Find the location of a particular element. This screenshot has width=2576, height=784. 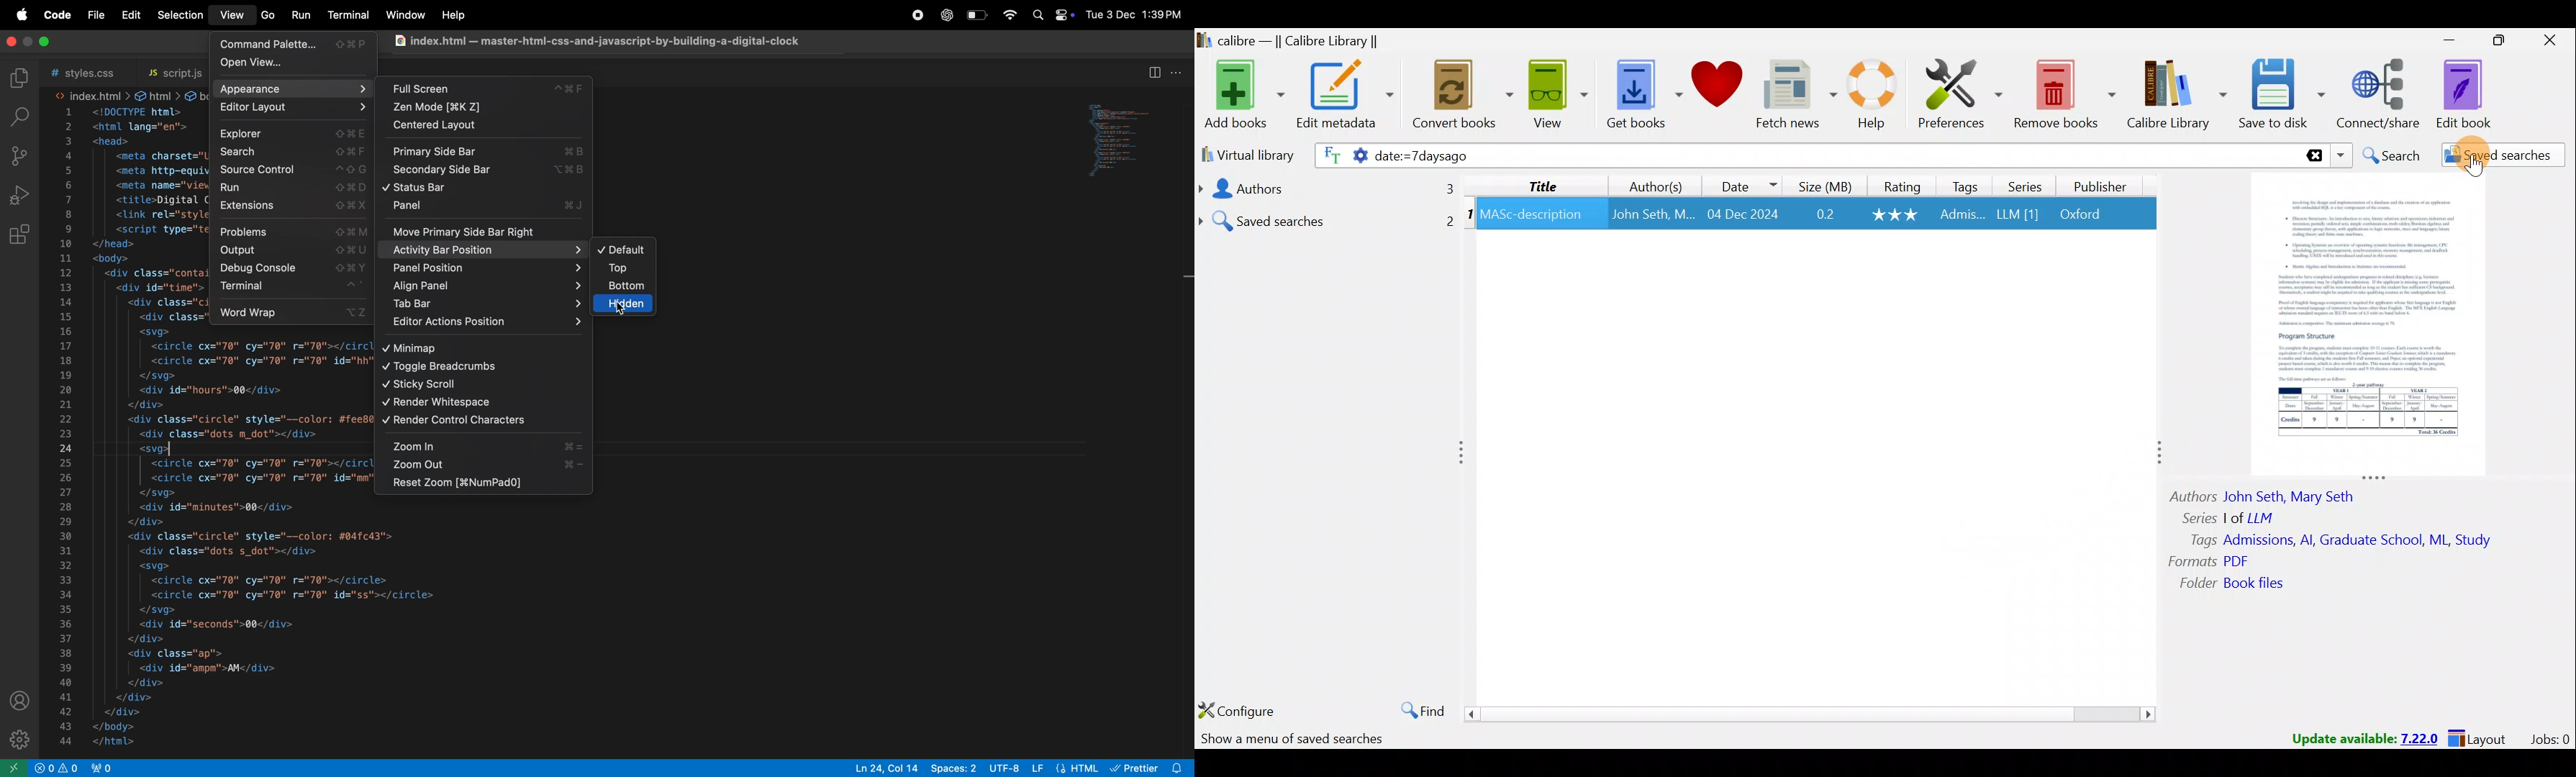

apple widgets is located at coordinates (1051, 14).